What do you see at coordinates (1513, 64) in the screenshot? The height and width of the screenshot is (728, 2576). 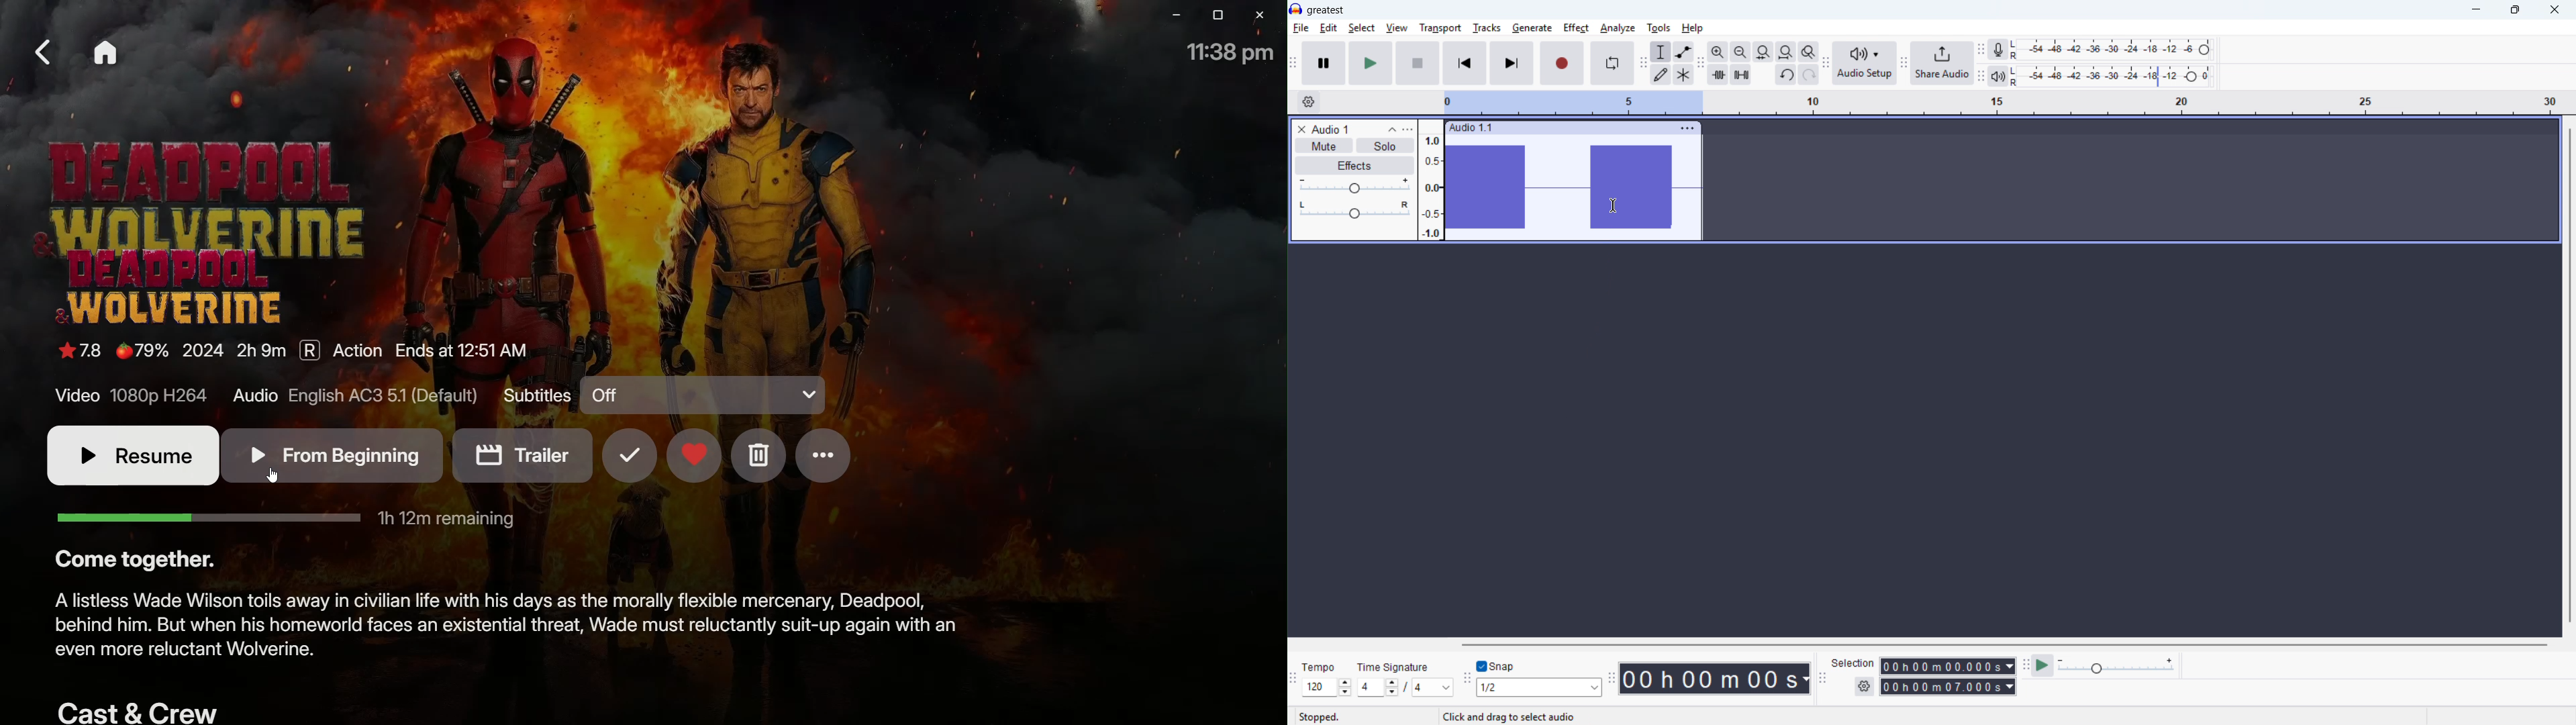 I see `Skip to end ` at bounding box center [1513, 64].